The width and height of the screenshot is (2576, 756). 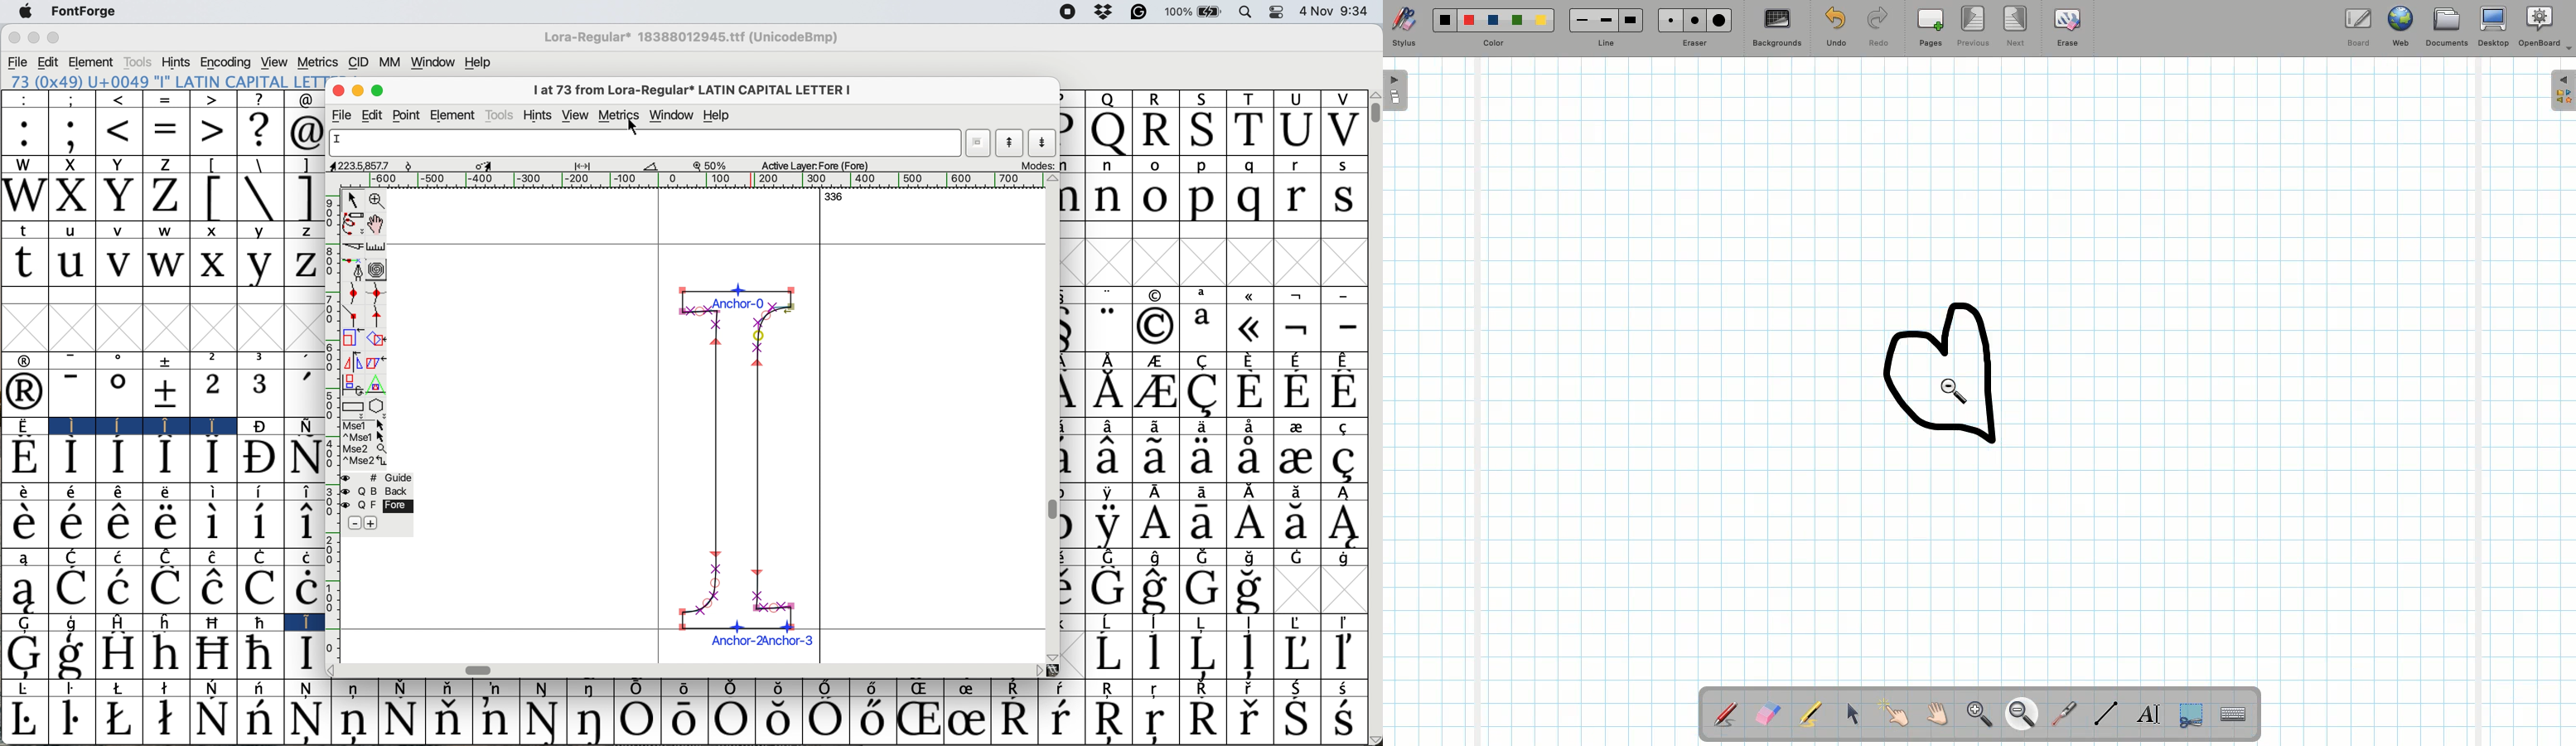 I want to click on Symbol, so click(x=261, y=492).